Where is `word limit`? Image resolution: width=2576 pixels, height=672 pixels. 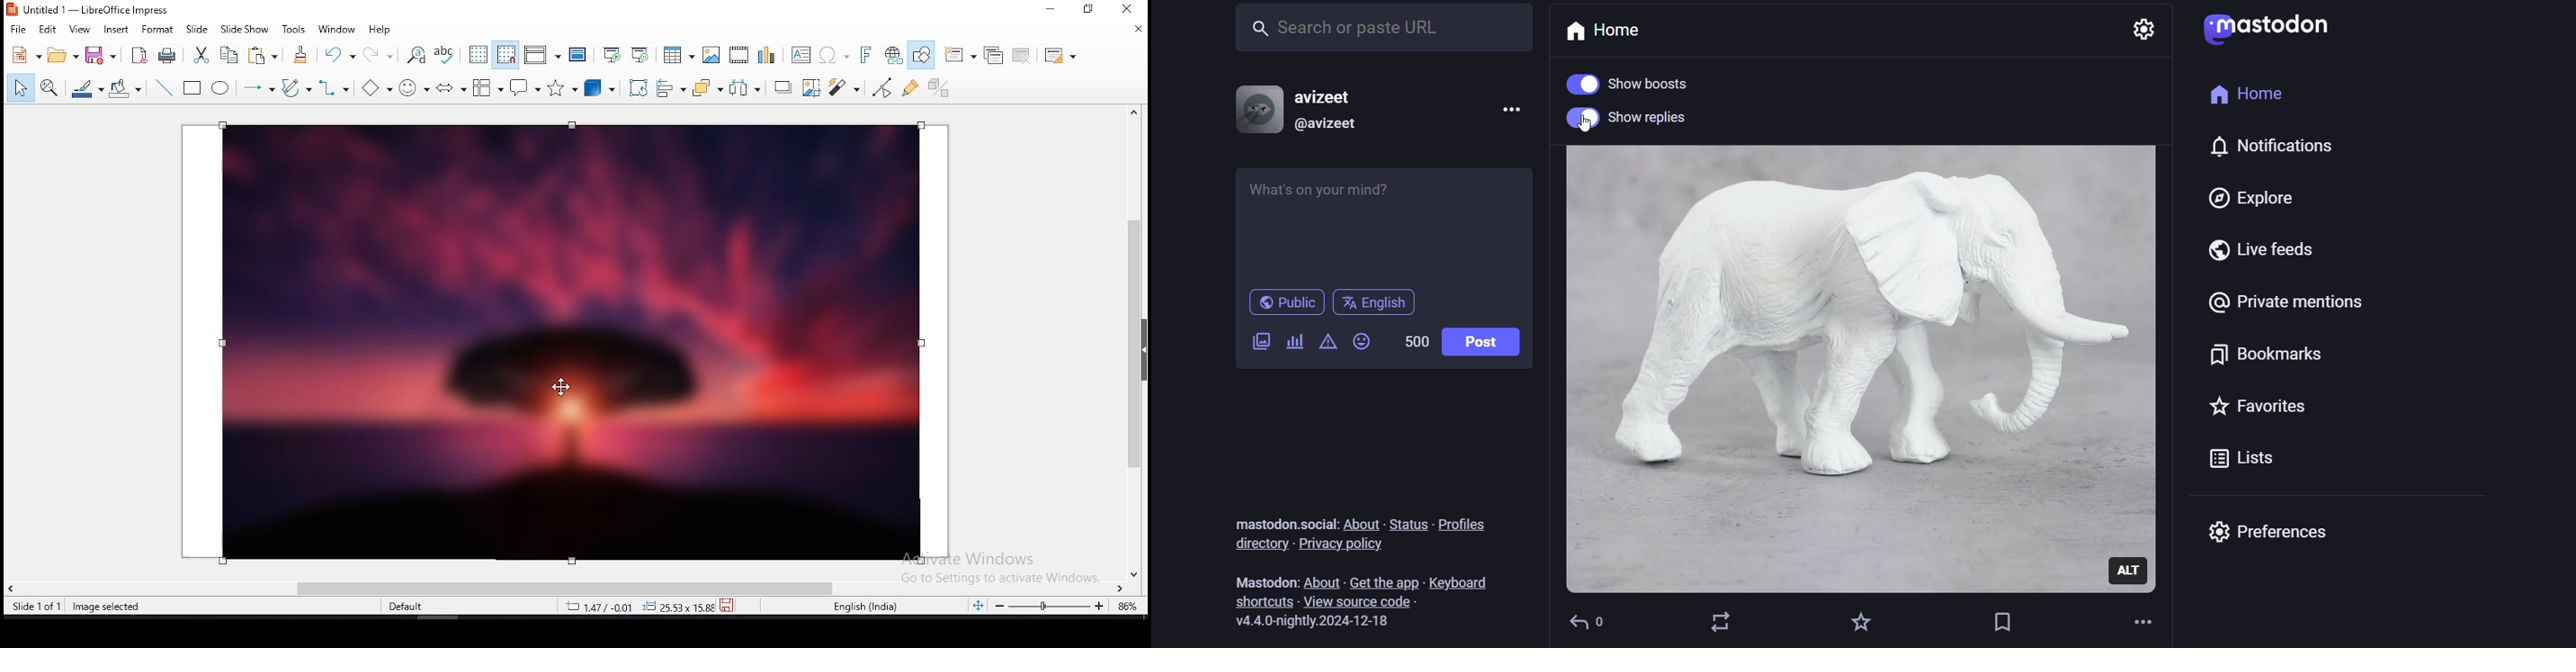 word limit is located at coordinates (1414, 338).